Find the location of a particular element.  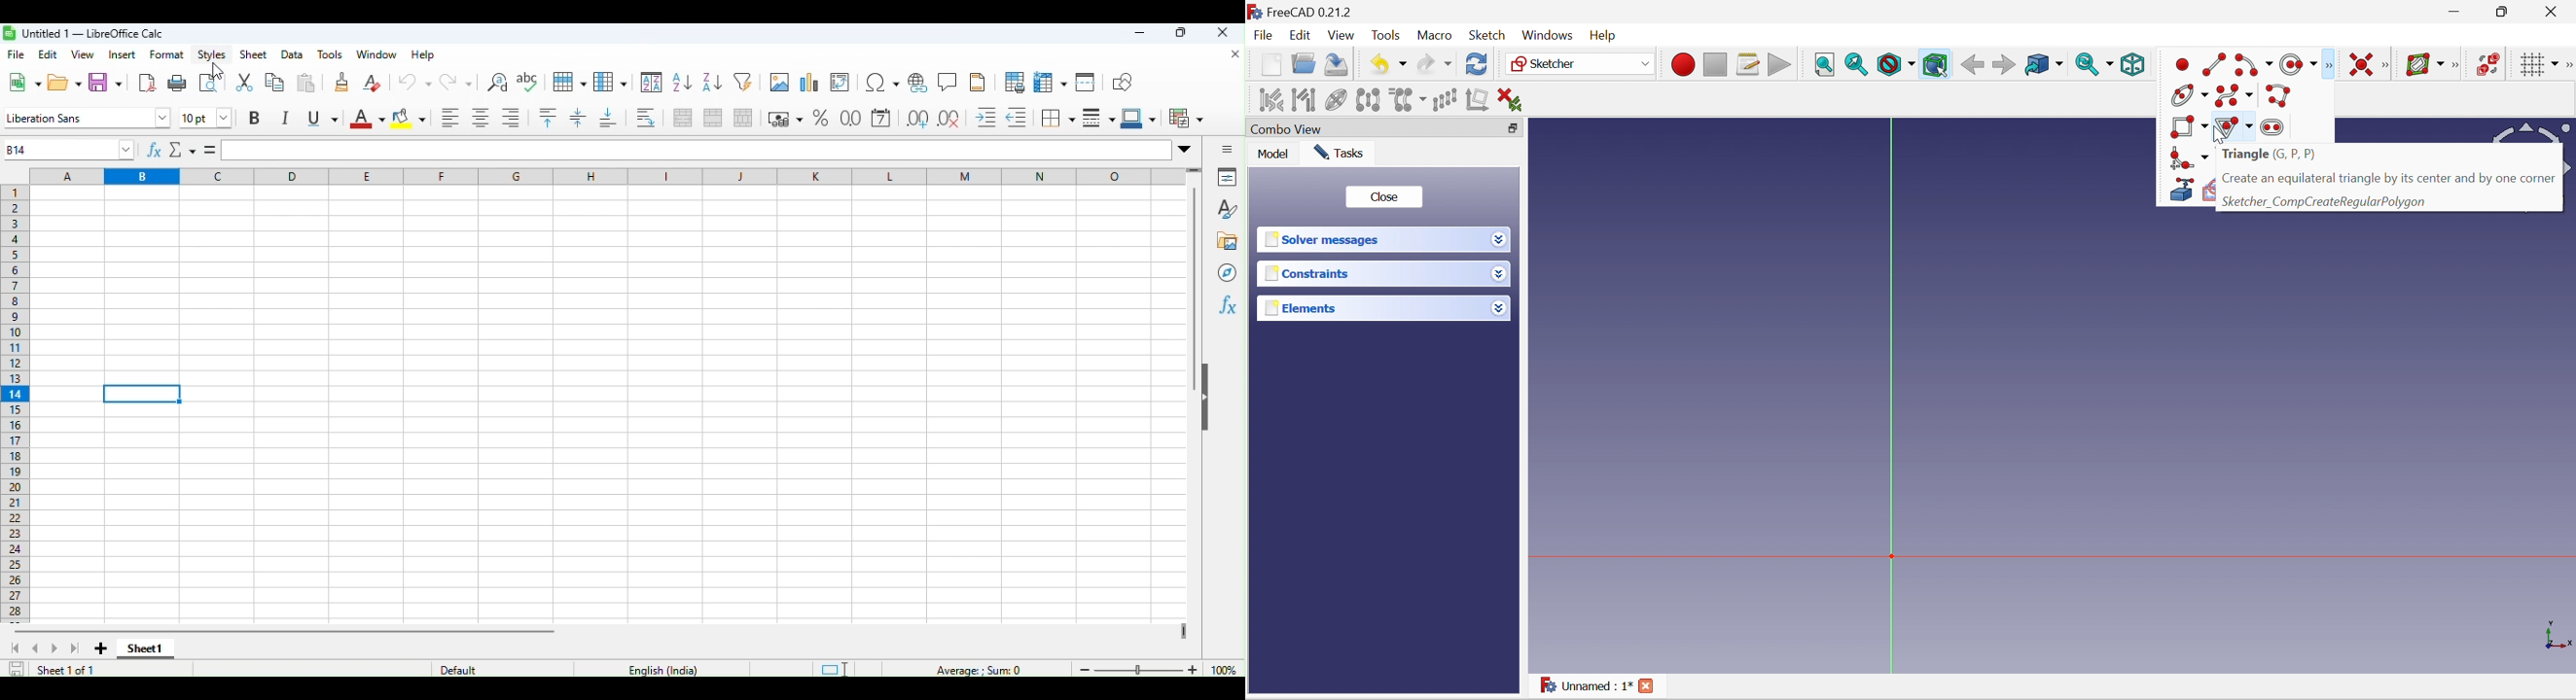

Properties is located at coordinates (1231, 177).